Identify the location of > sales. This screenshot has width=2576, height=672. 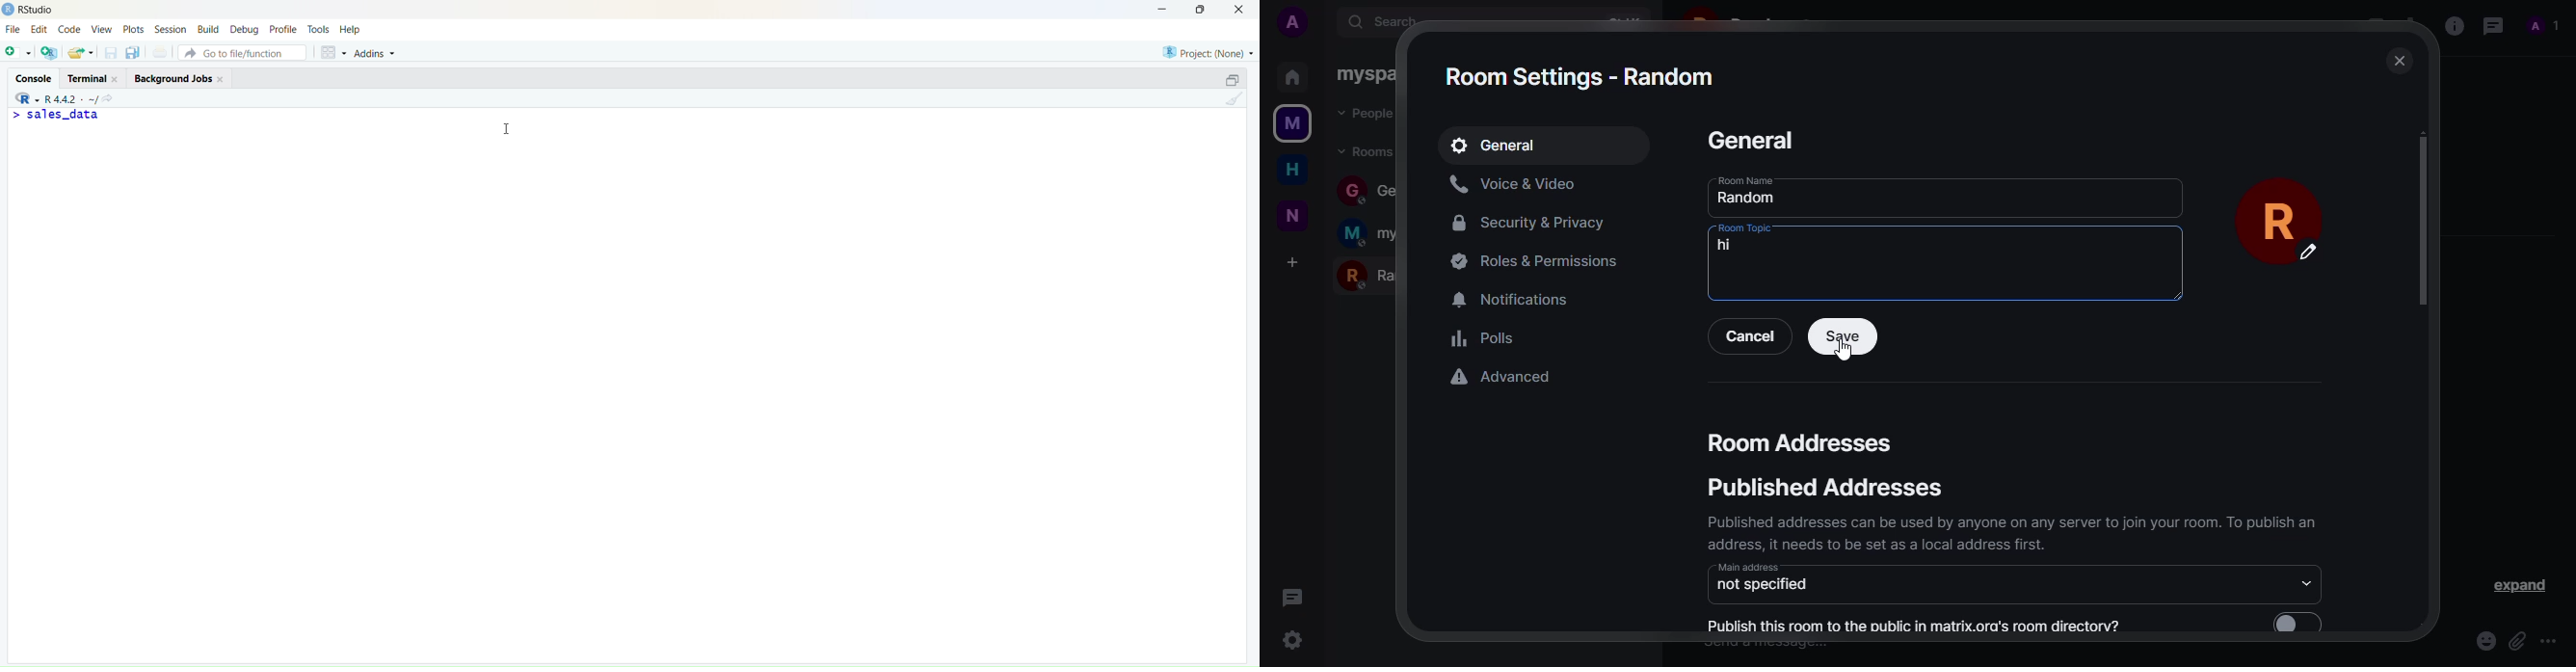
(64, 114).